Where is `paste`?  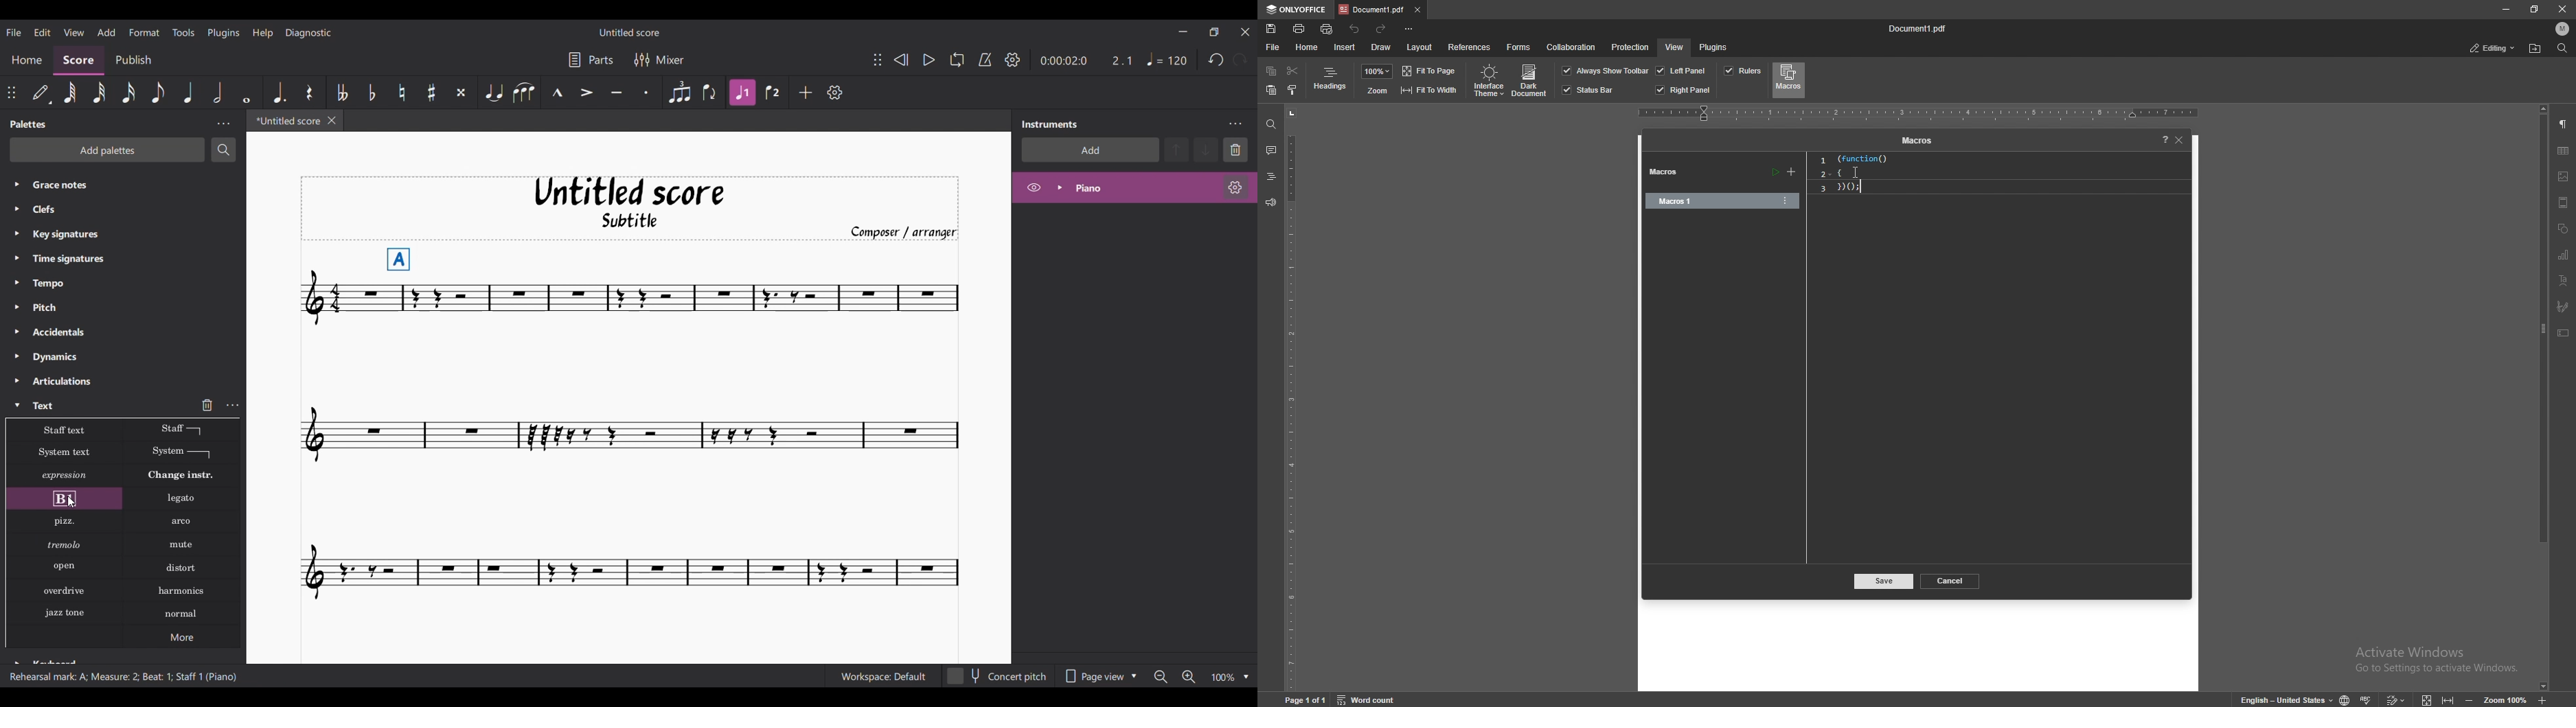 paste is located at coordinates (1271, 91).